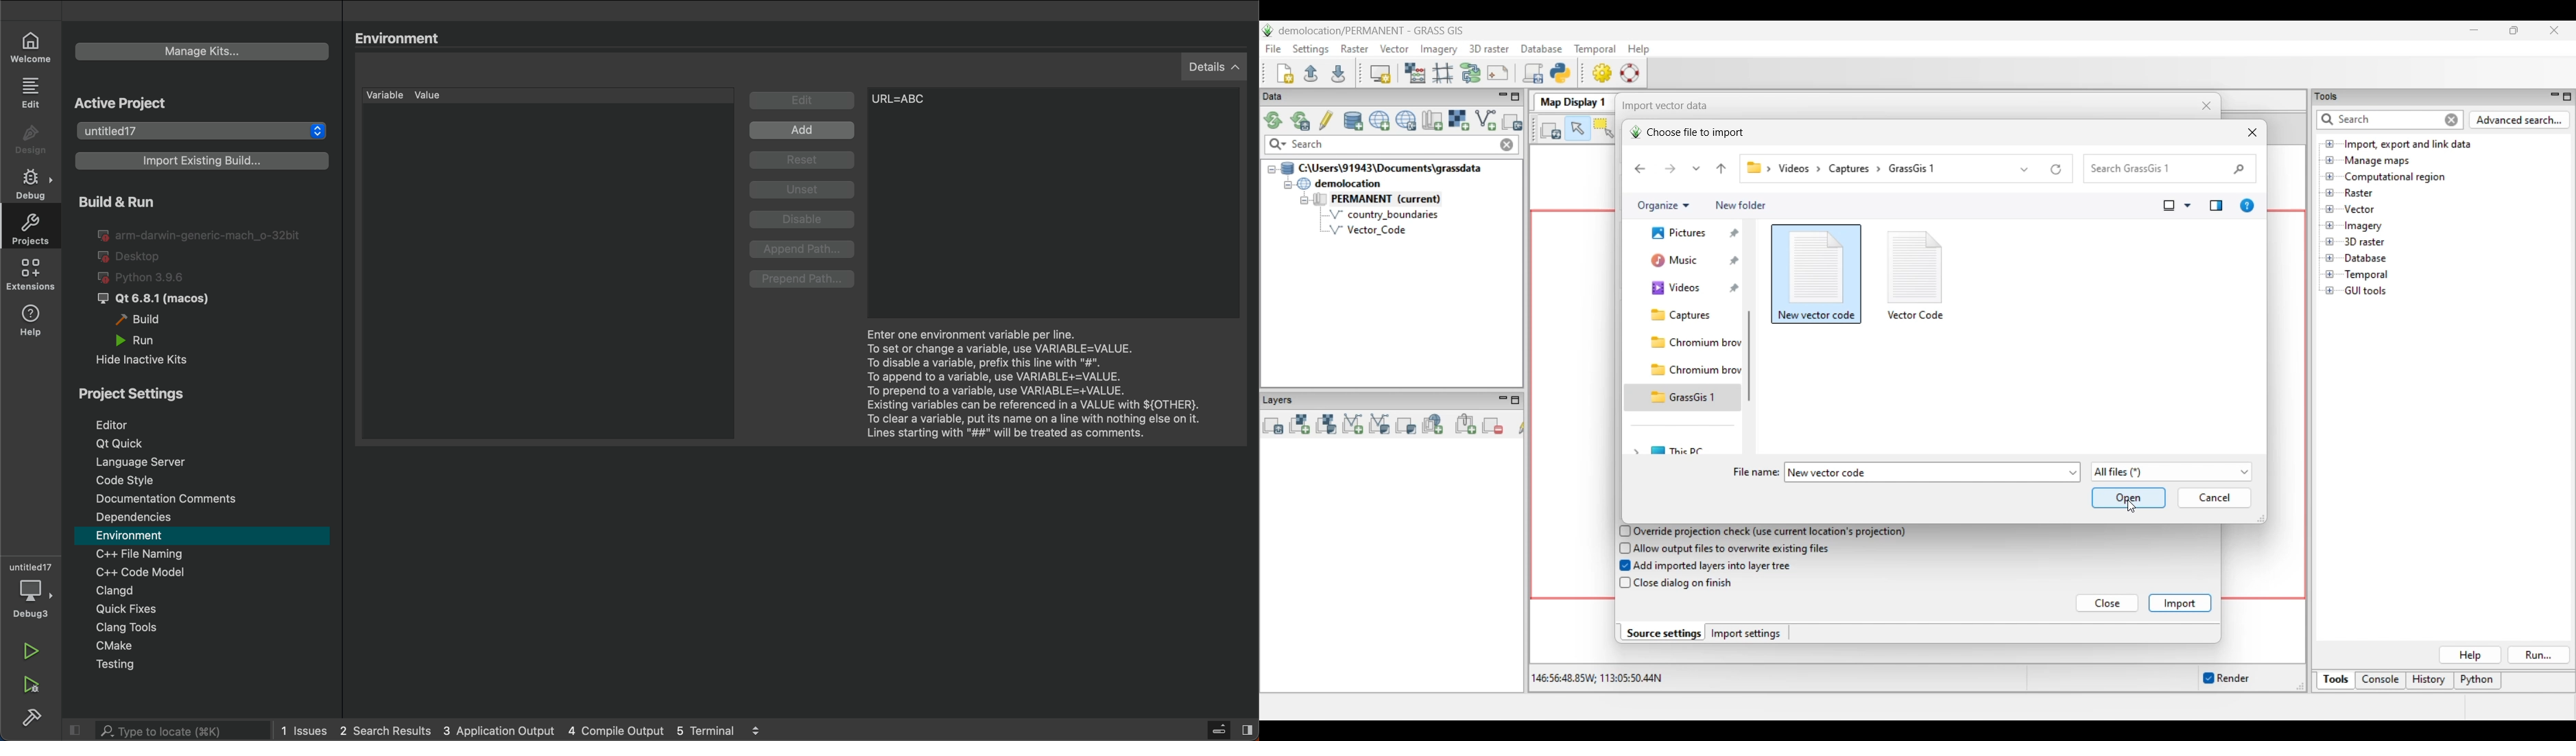 The width and height of the screenshot is (2576, 756). What do you see at coordinates (616, 729) in the screenshot?
I see `4 compile output` at bounding box center [616, 729].